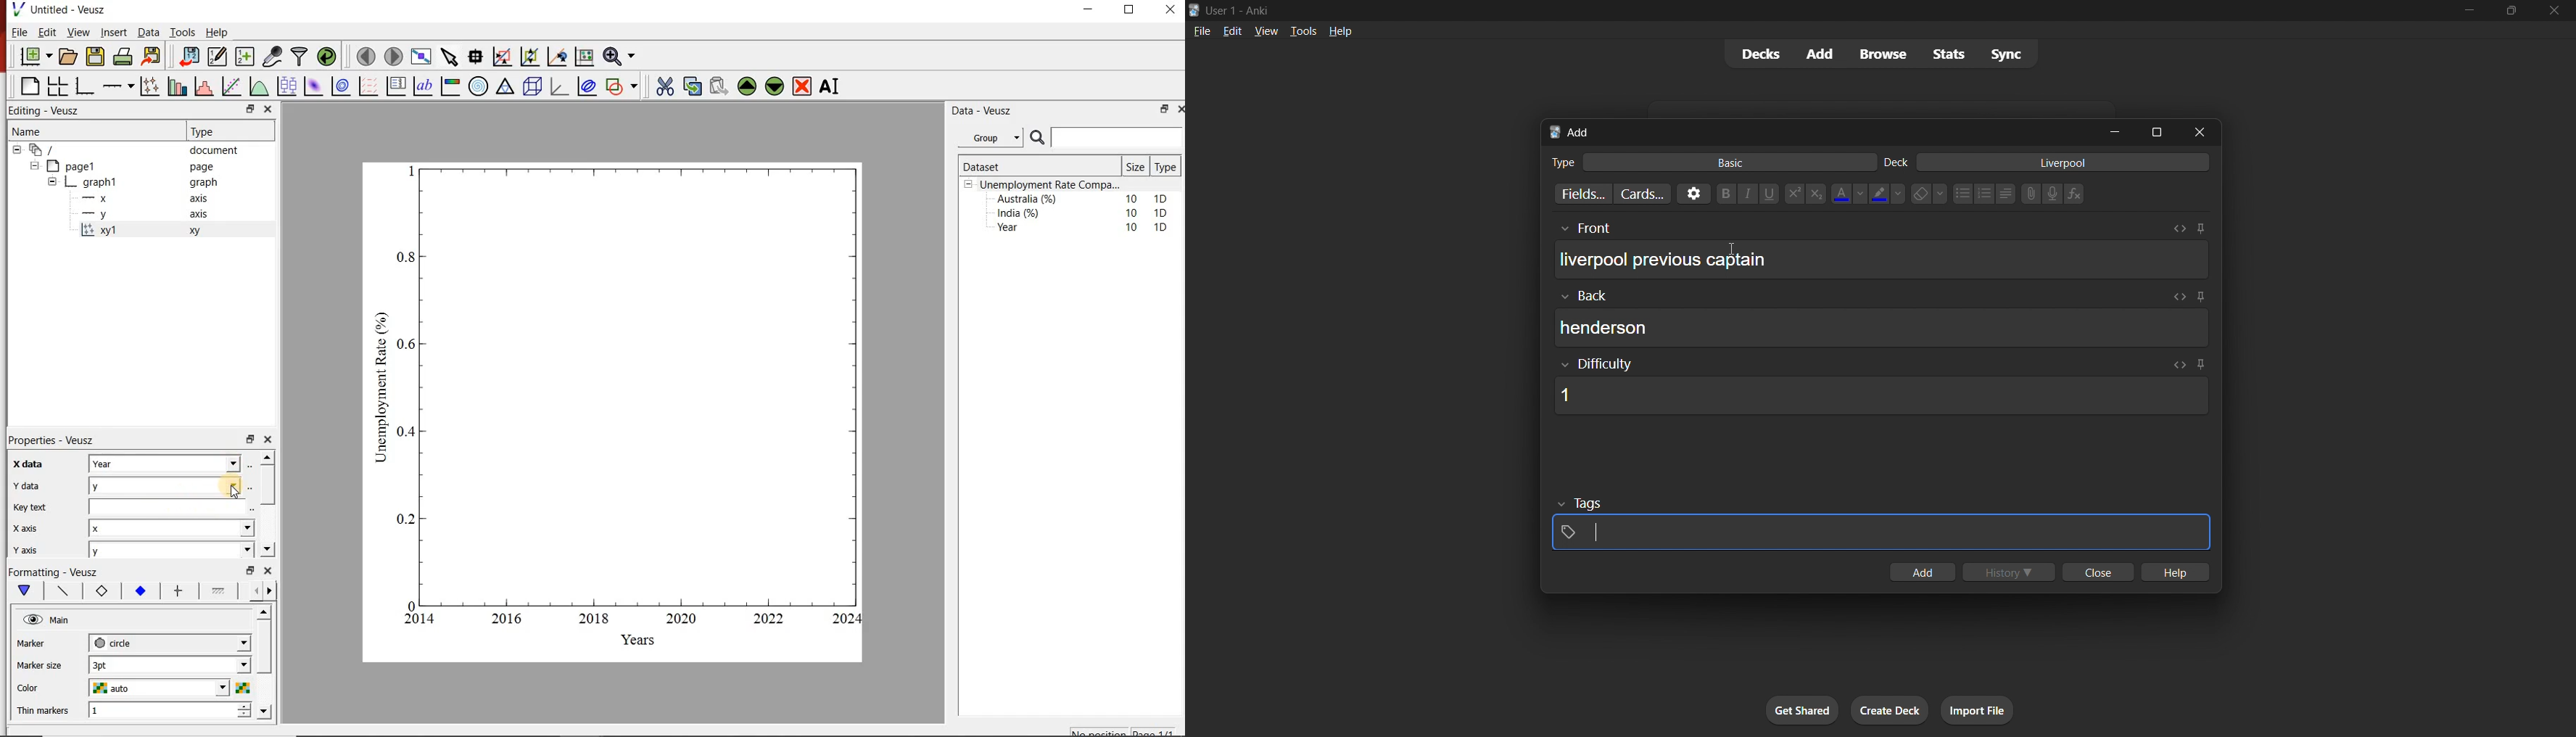  What do you see at coordinates (2011, 573) in the screenshot?
I see `history` at bounding box center [2011, 573].